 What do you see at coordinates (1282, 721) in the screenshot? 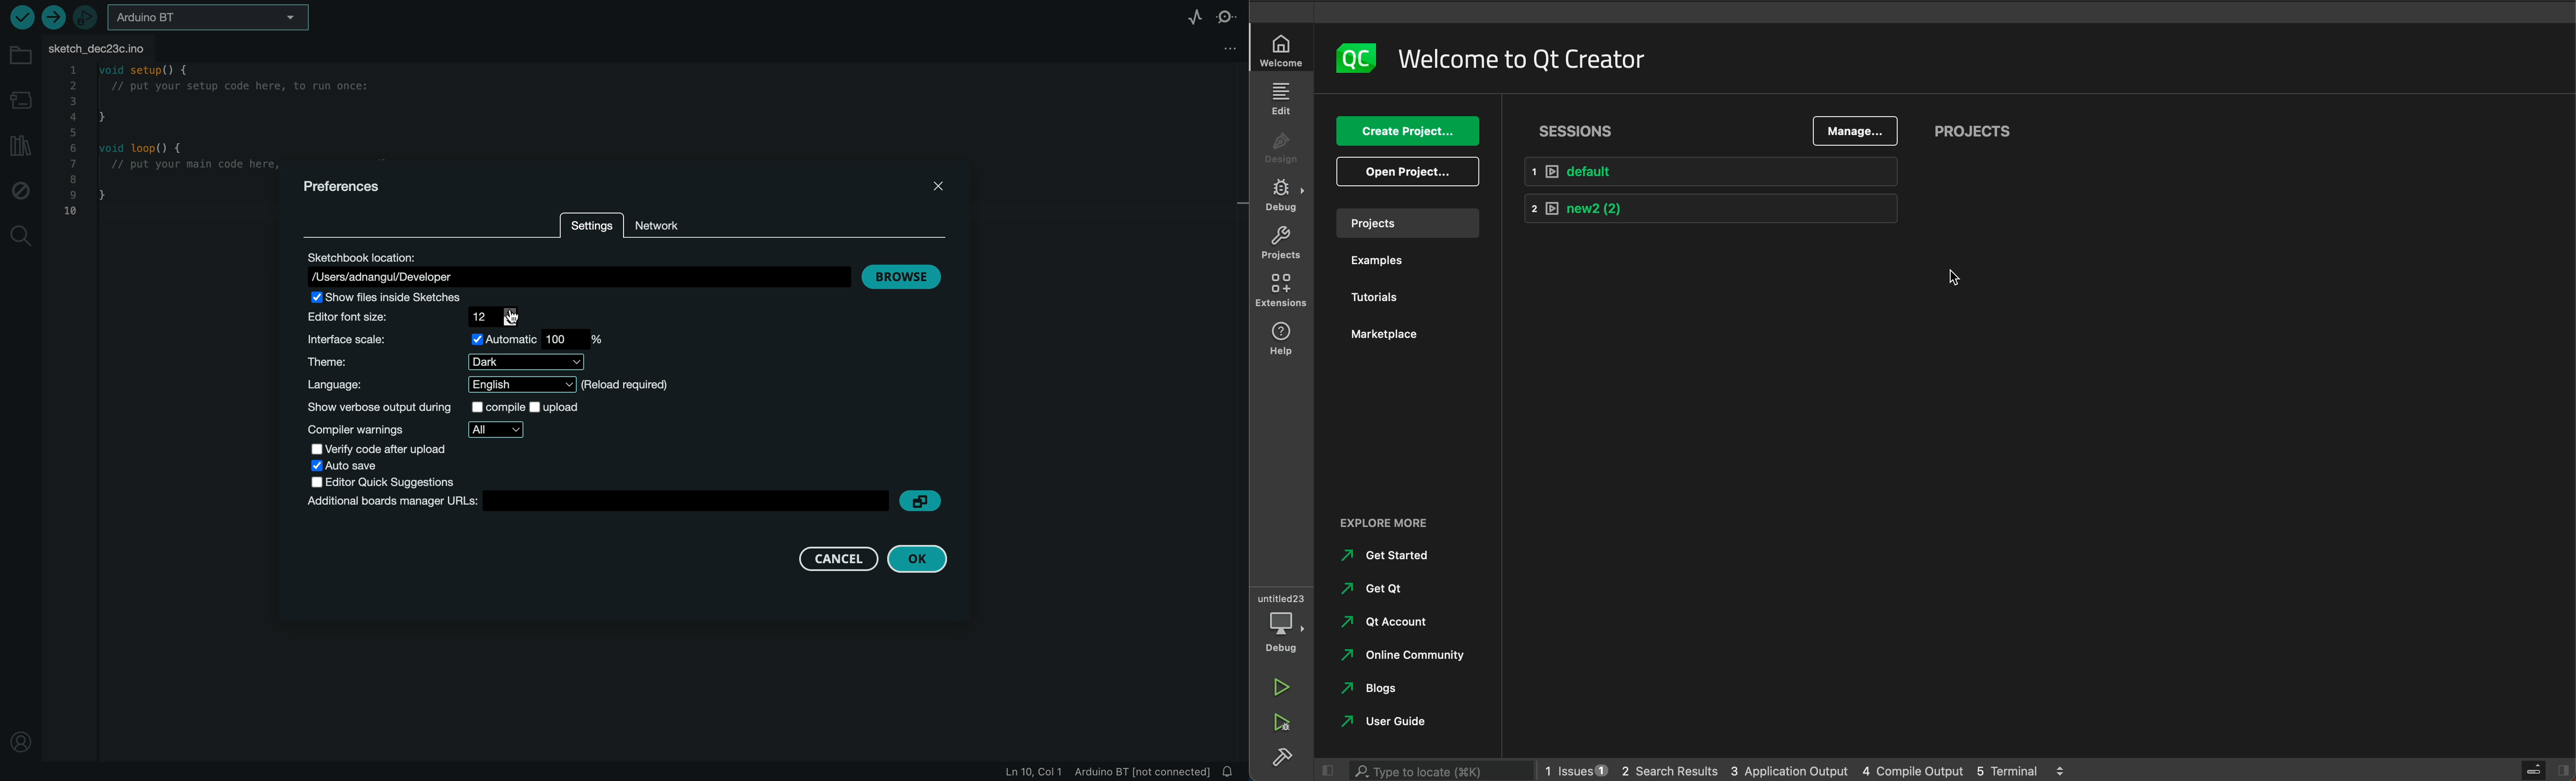
I see `run debug` at bounding box center [1282, 721].